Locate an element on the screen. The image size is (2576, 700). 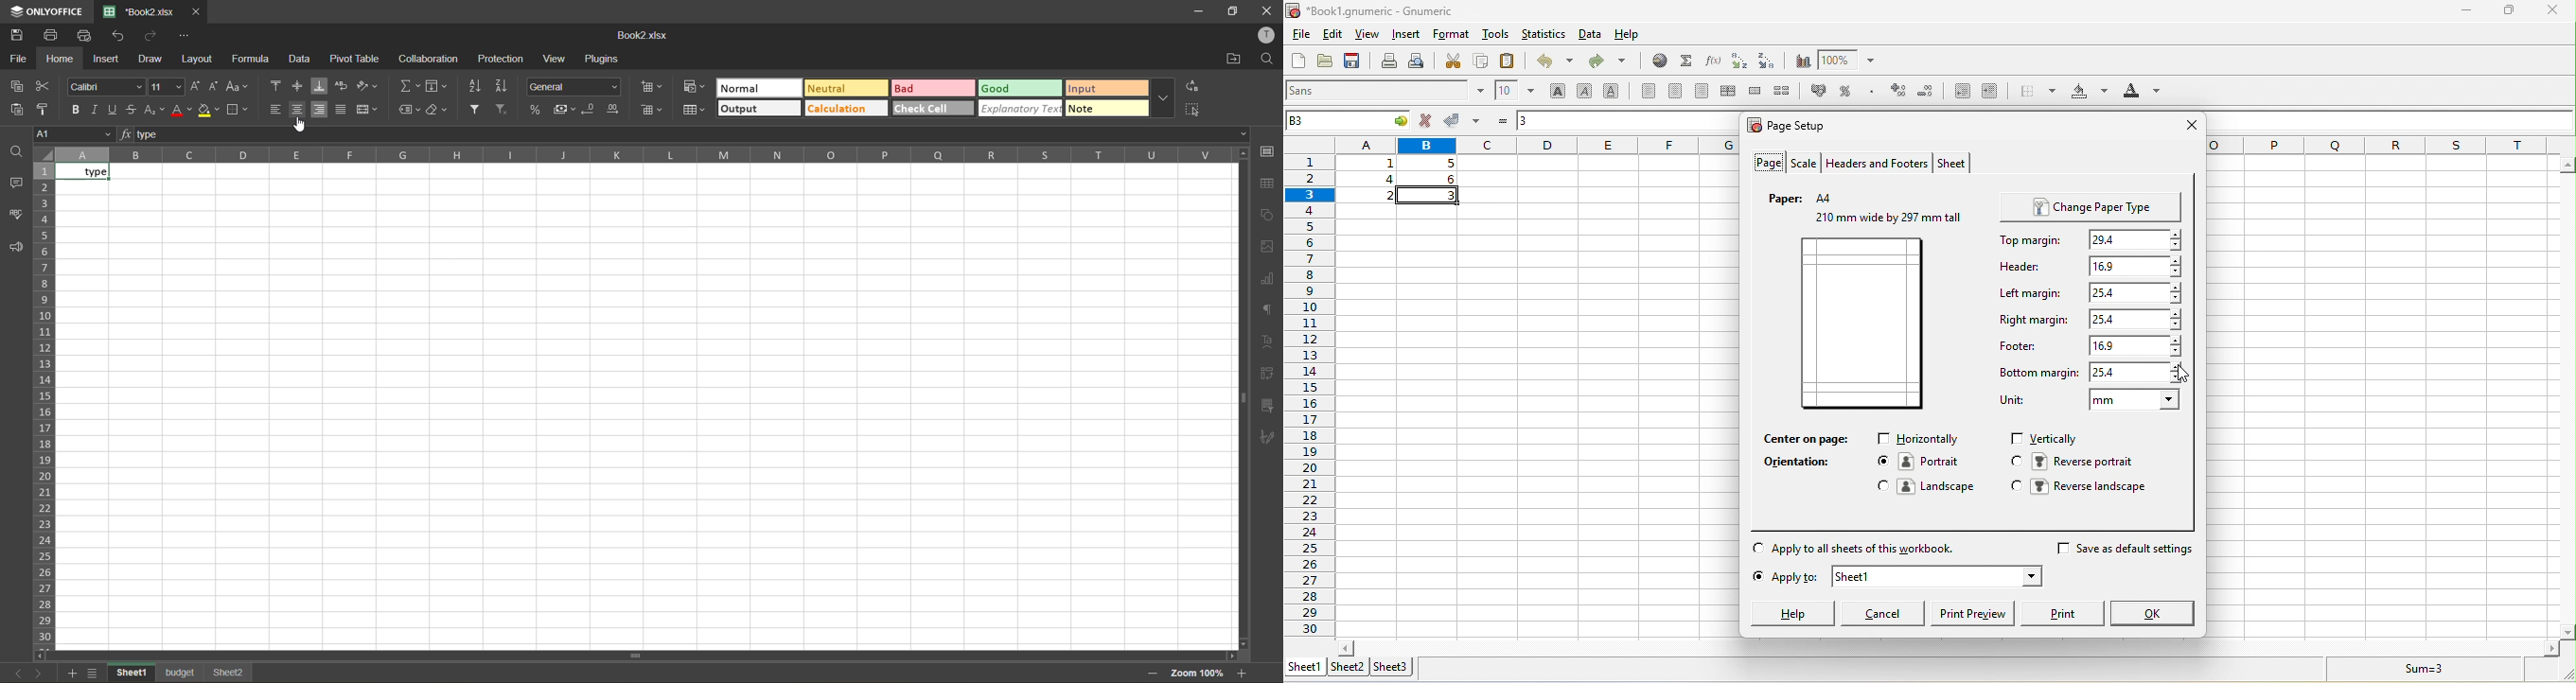
copy is located at coordinates (21, 84).